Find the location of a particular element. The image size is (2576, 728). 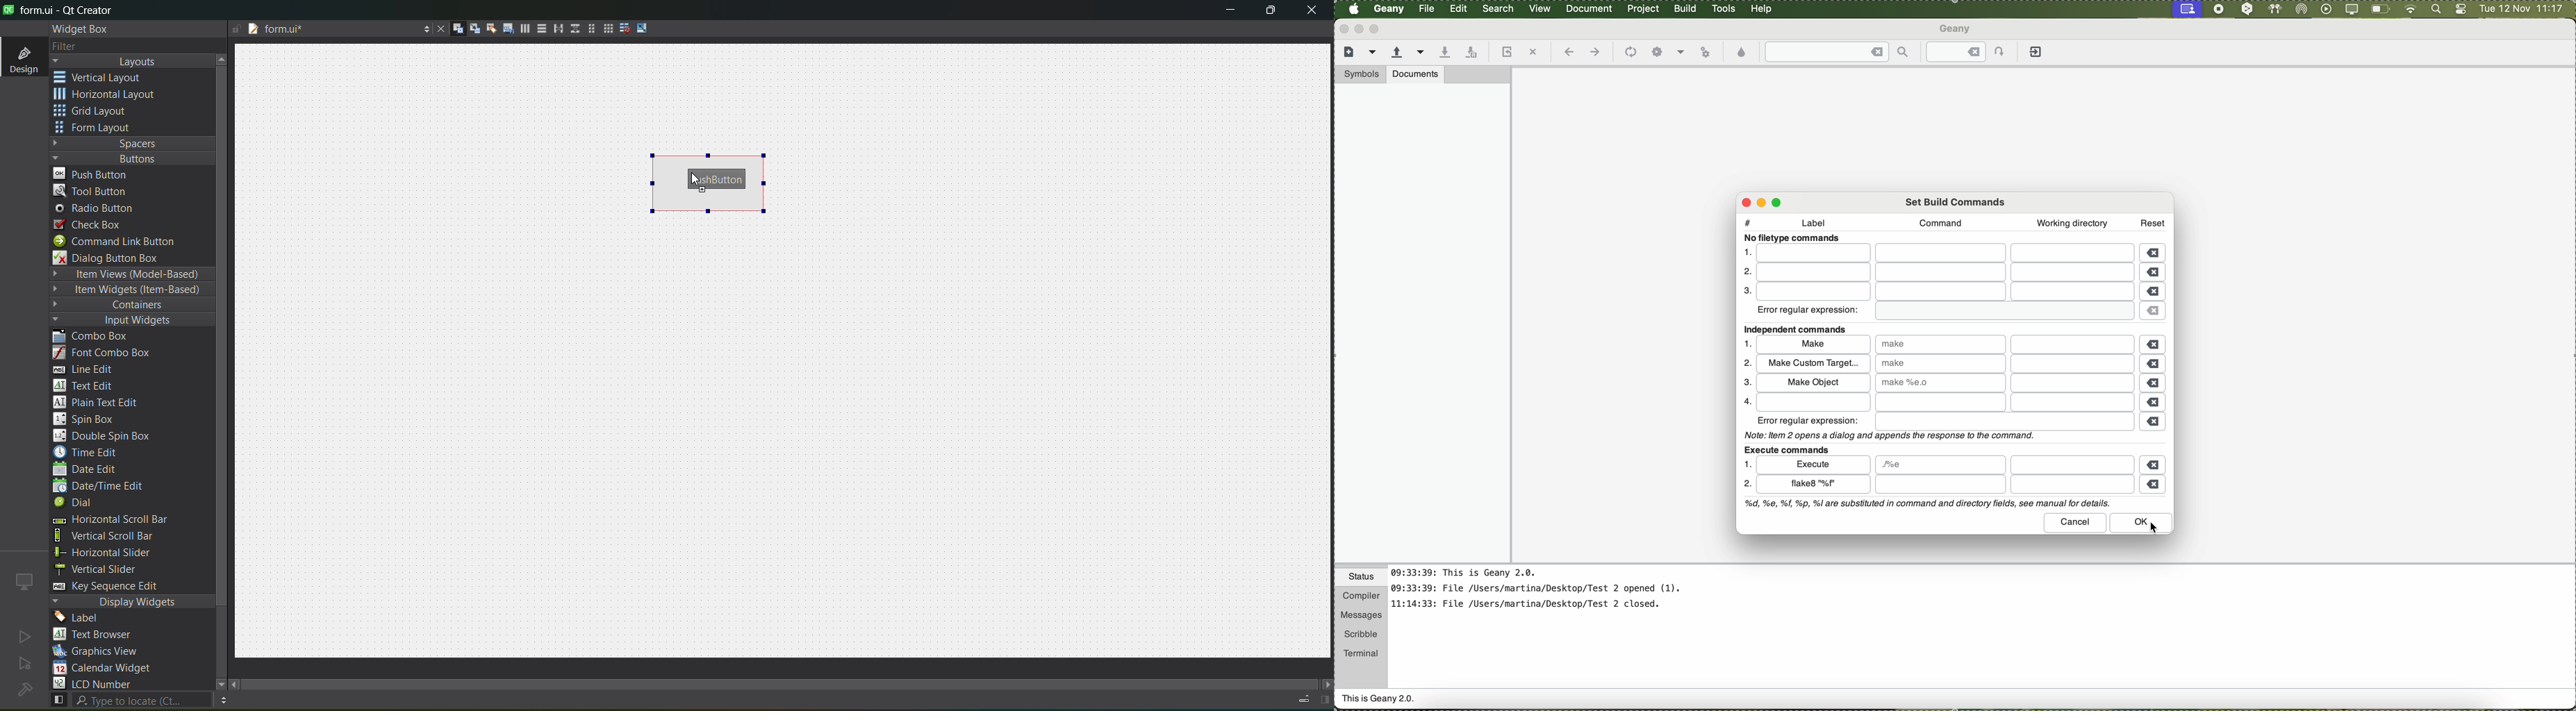

close document is located at coordinates (438, 30).